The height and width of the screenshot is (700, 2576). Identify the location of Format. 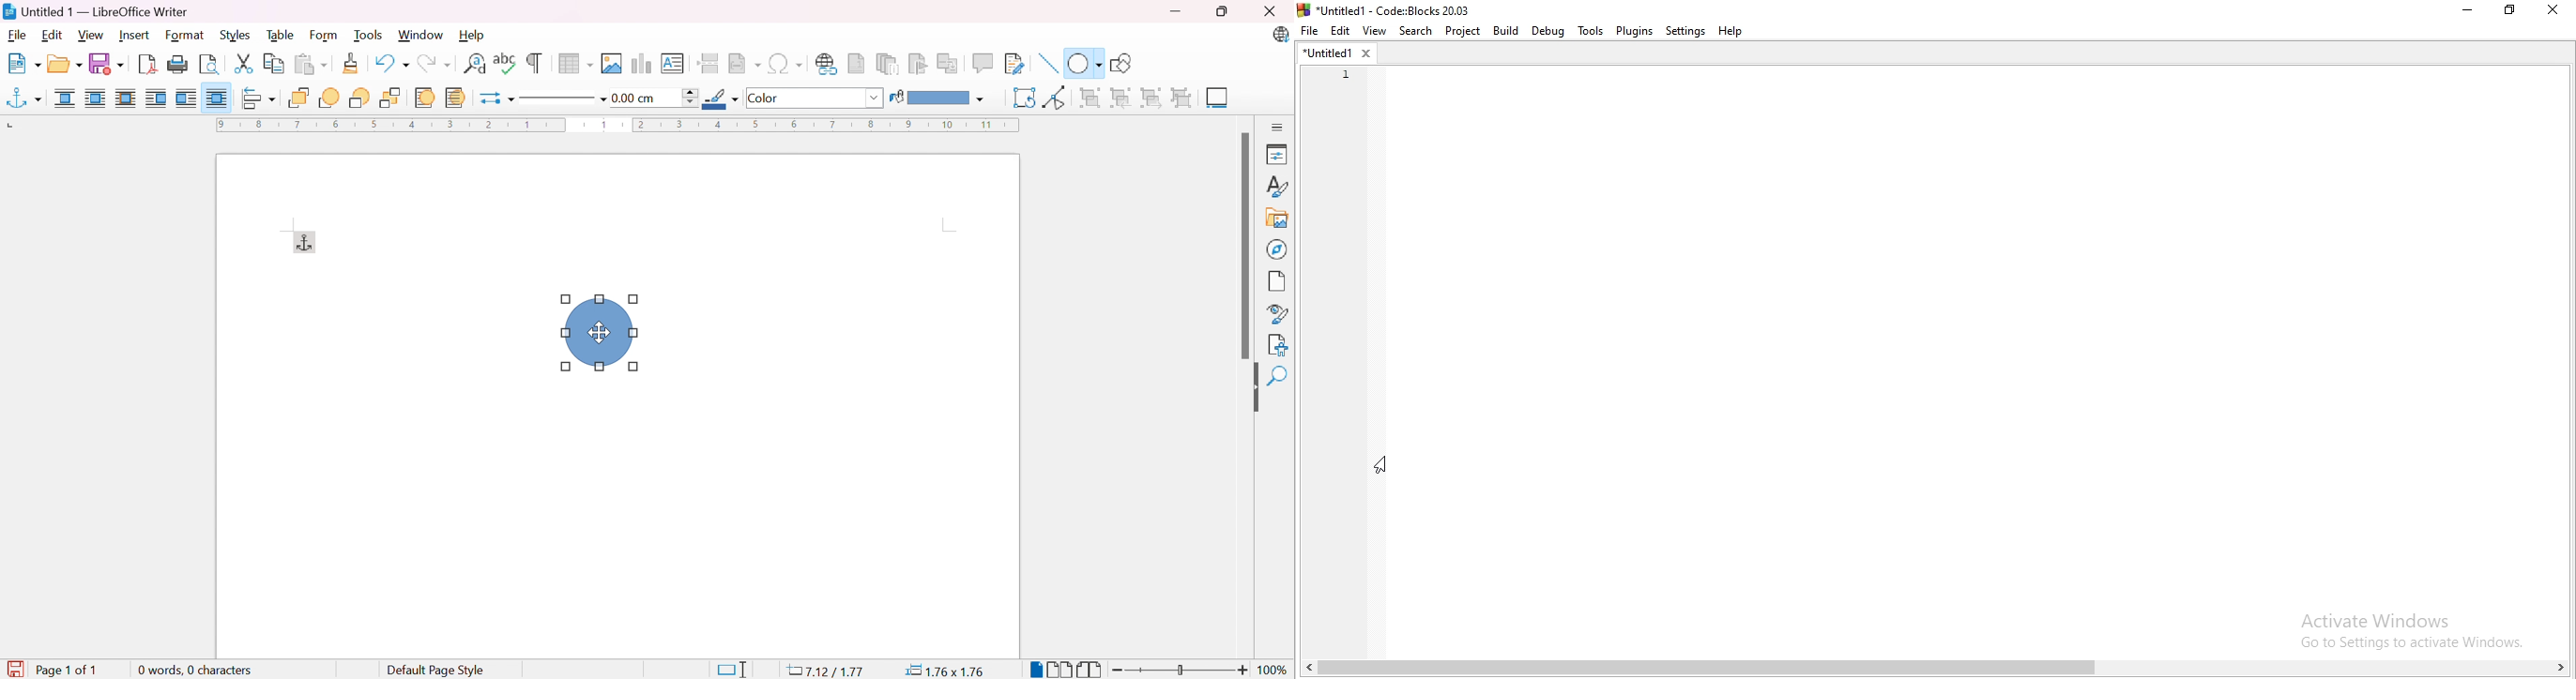
(185, 36).